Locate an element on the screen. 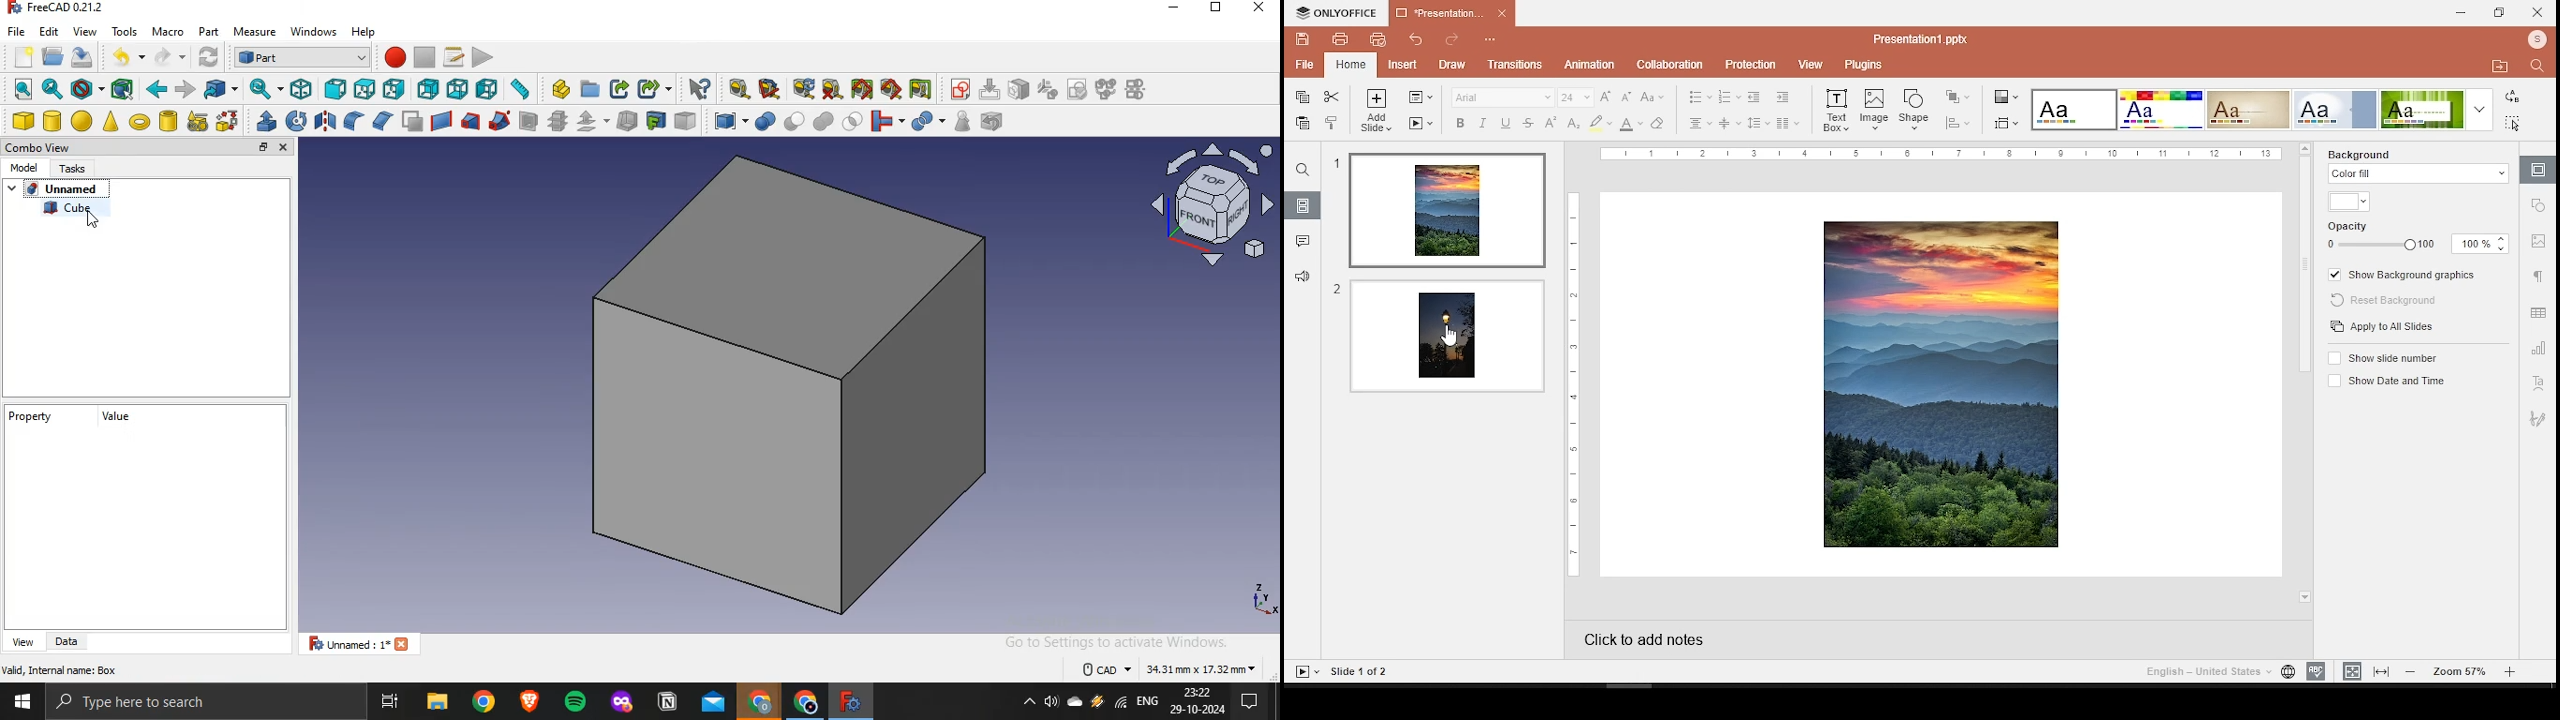 This screenshot has height=728, width=2576. p is located at coordinates (1748, 62).